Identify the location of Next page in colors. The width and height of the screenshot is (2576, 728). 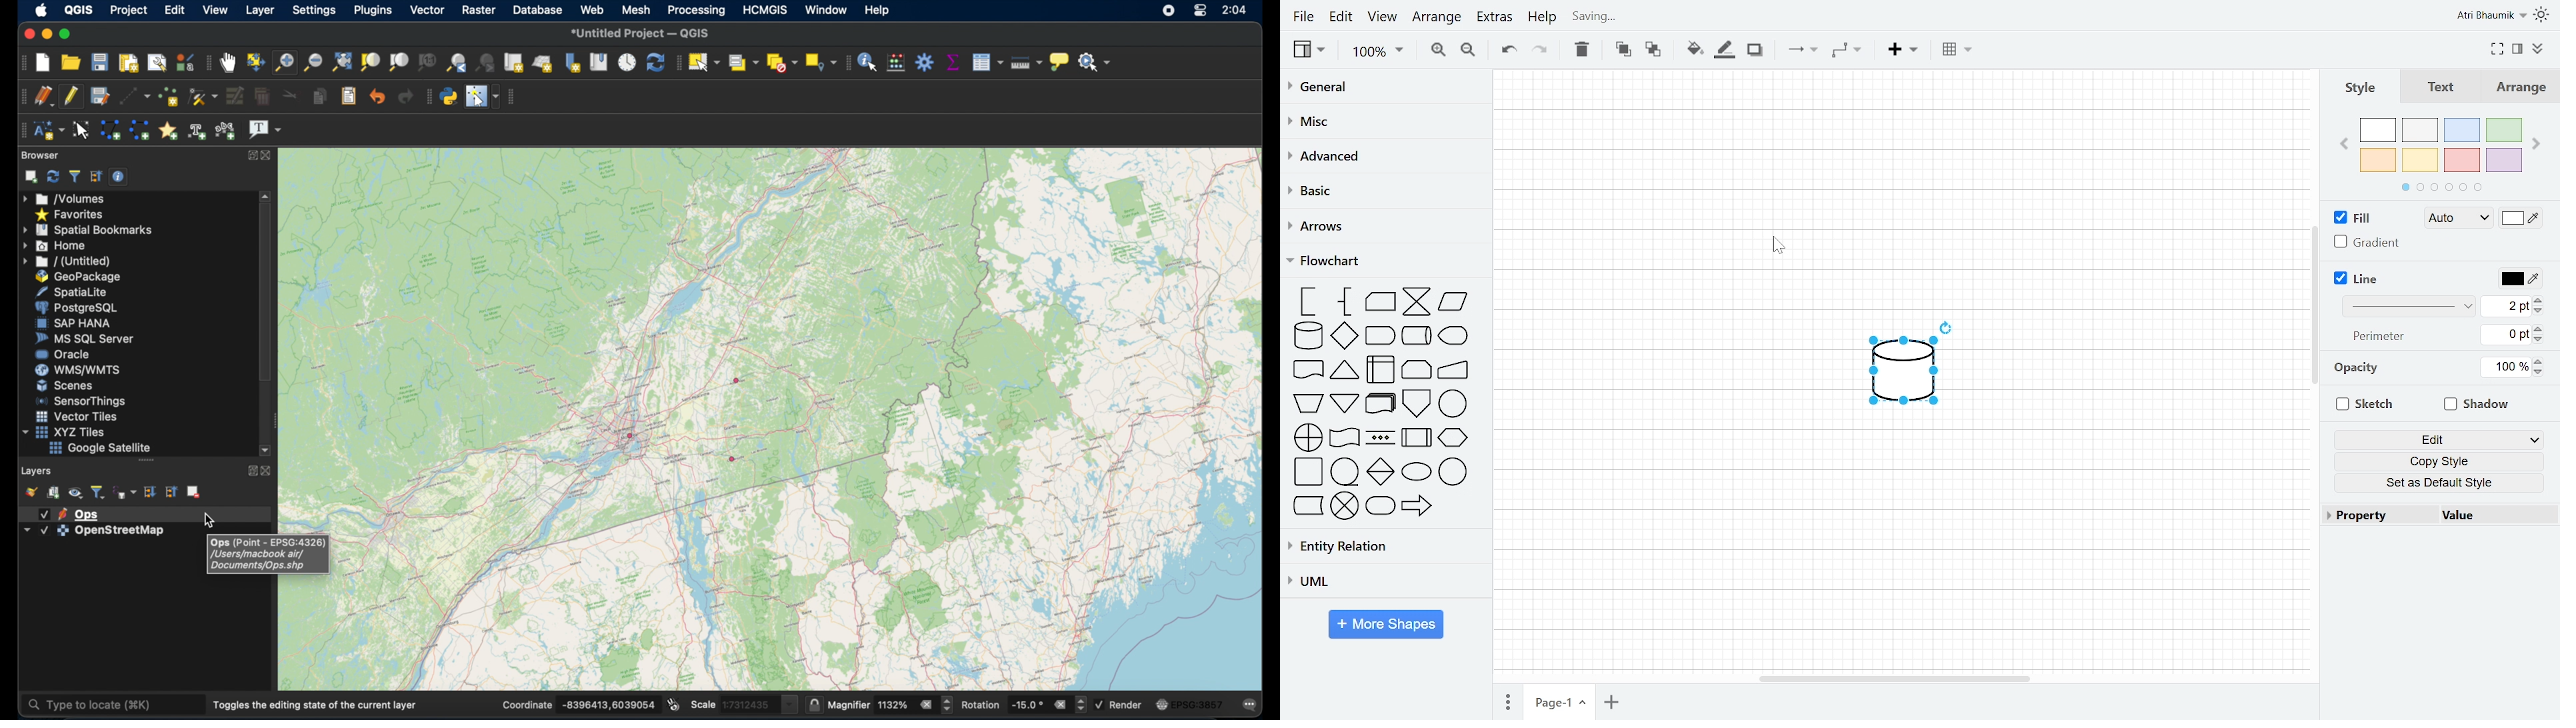
(2541, 141).